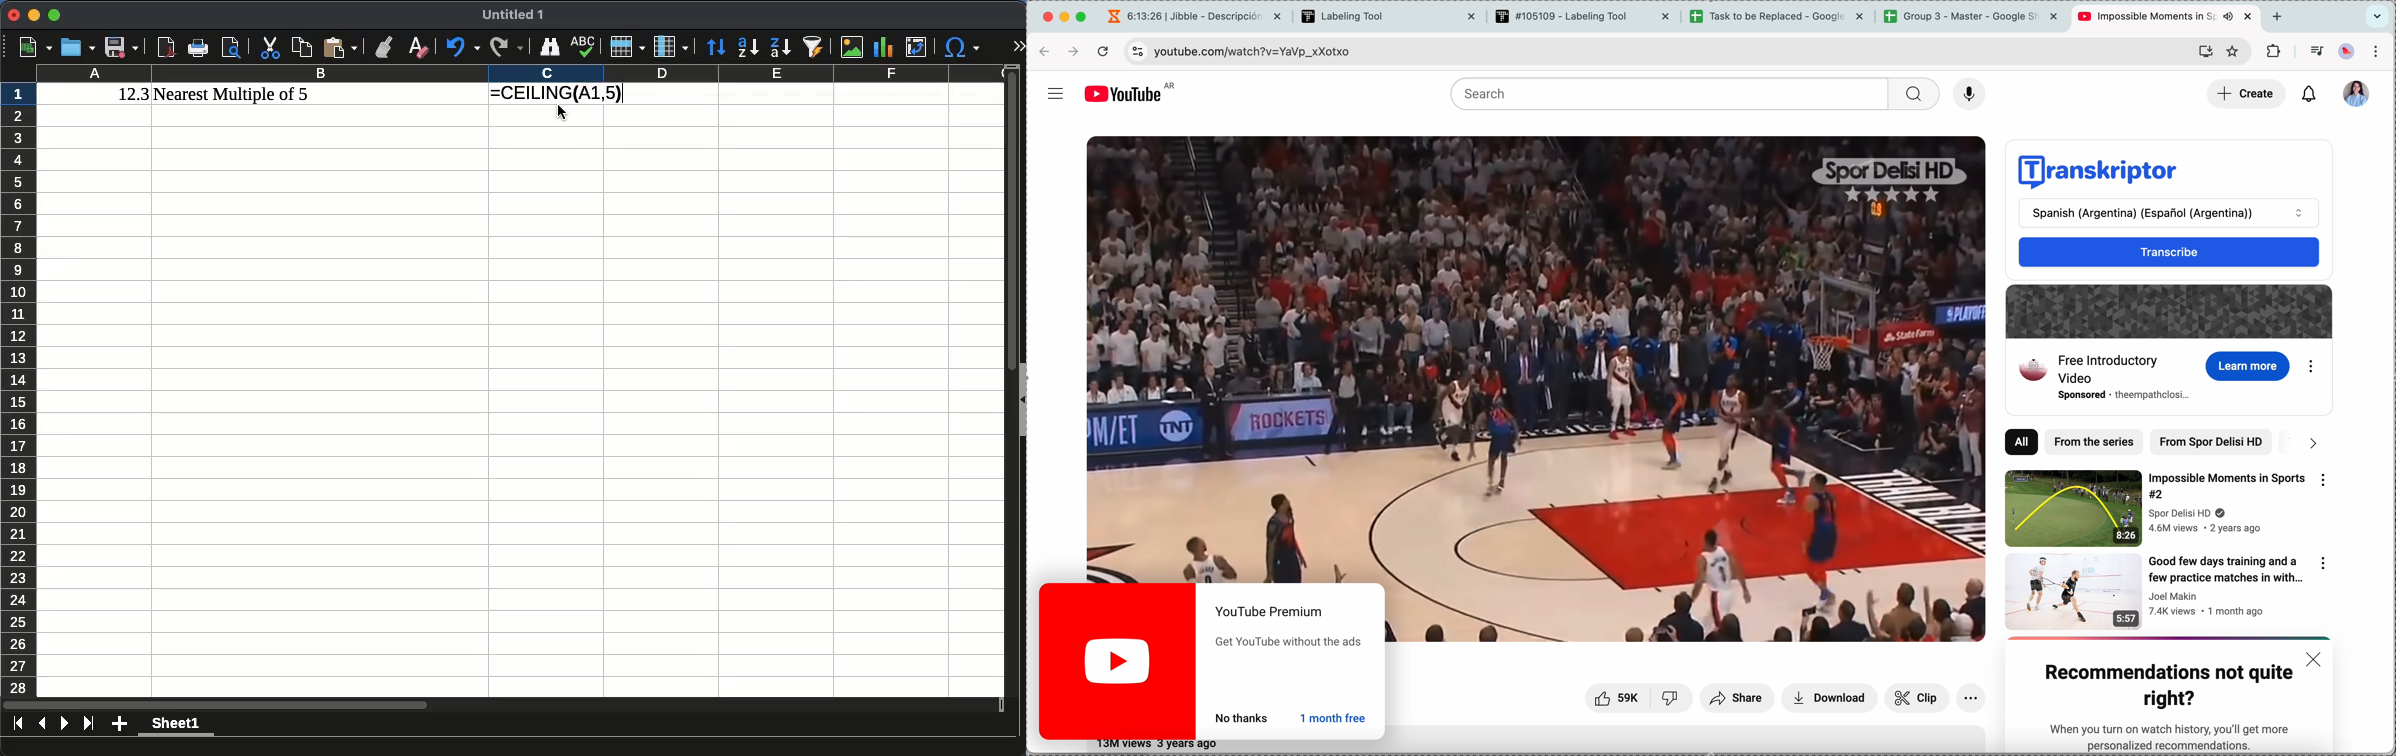  Describe the element at coordinates (2097, 443) in the screenshot. I see `from the series` at that location.